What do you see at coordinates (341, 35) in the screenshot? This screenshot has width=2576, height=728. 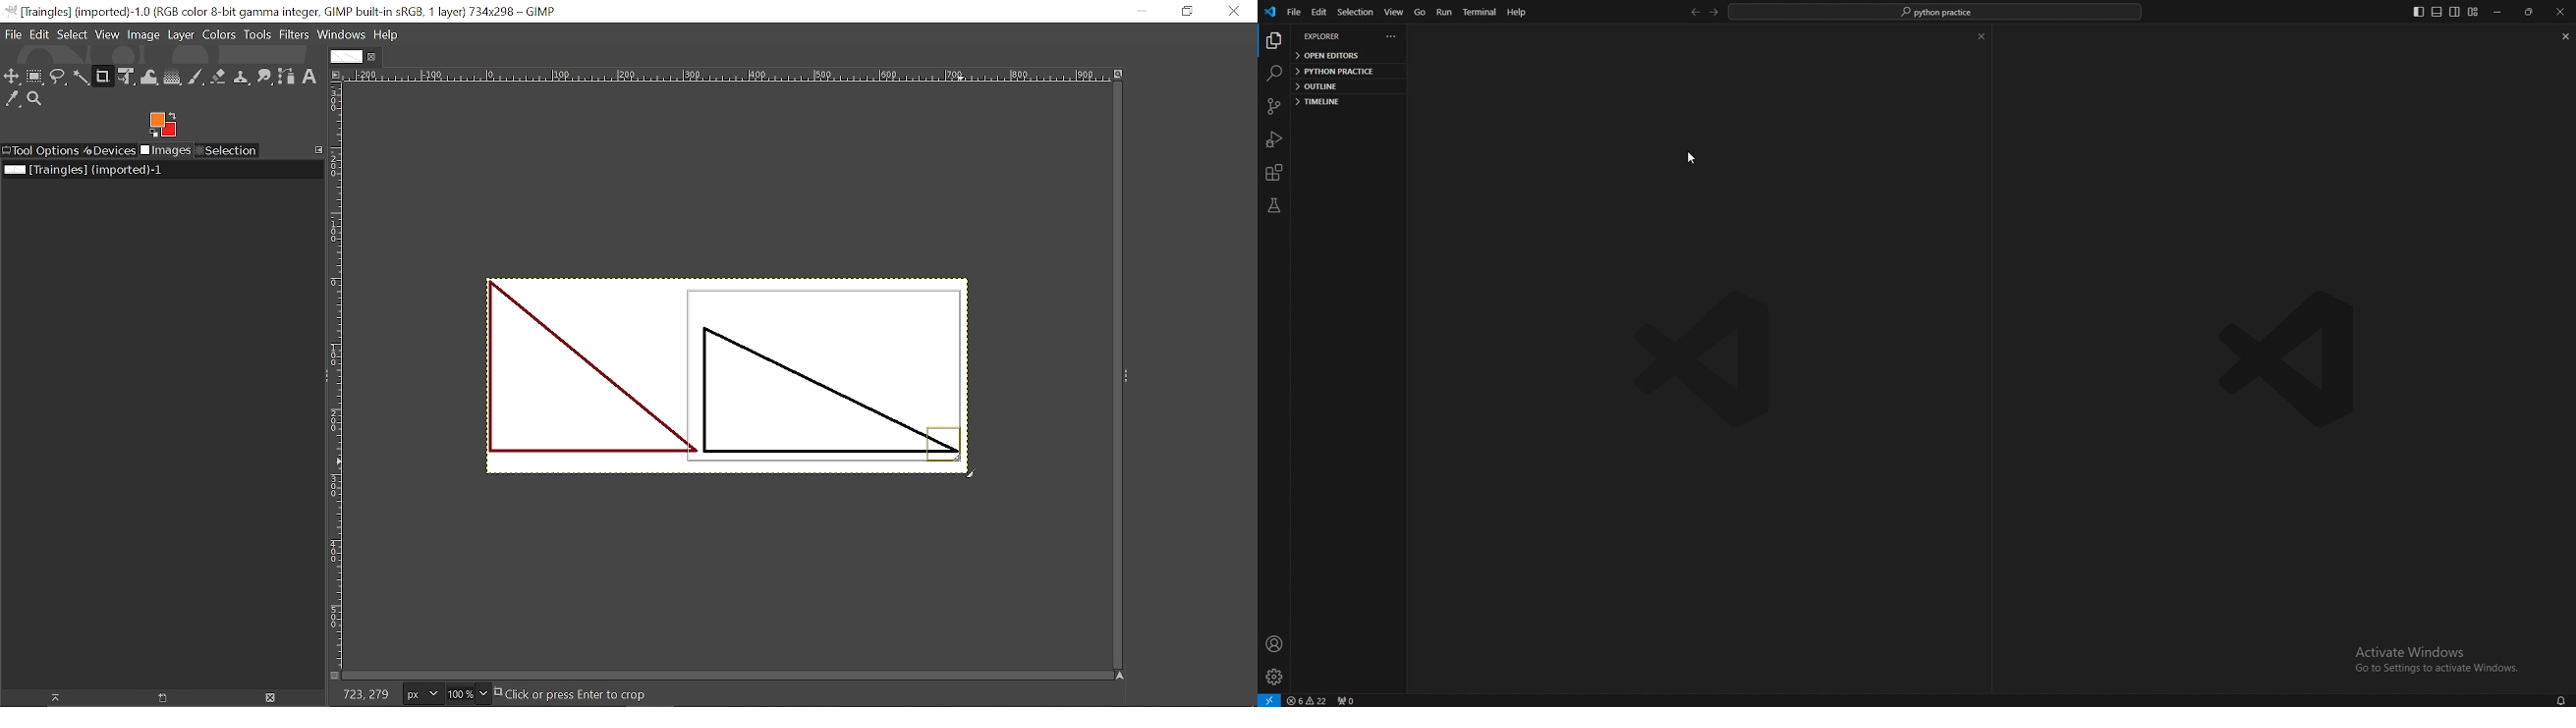 I see `Windows` at bounding box center [341, 35].